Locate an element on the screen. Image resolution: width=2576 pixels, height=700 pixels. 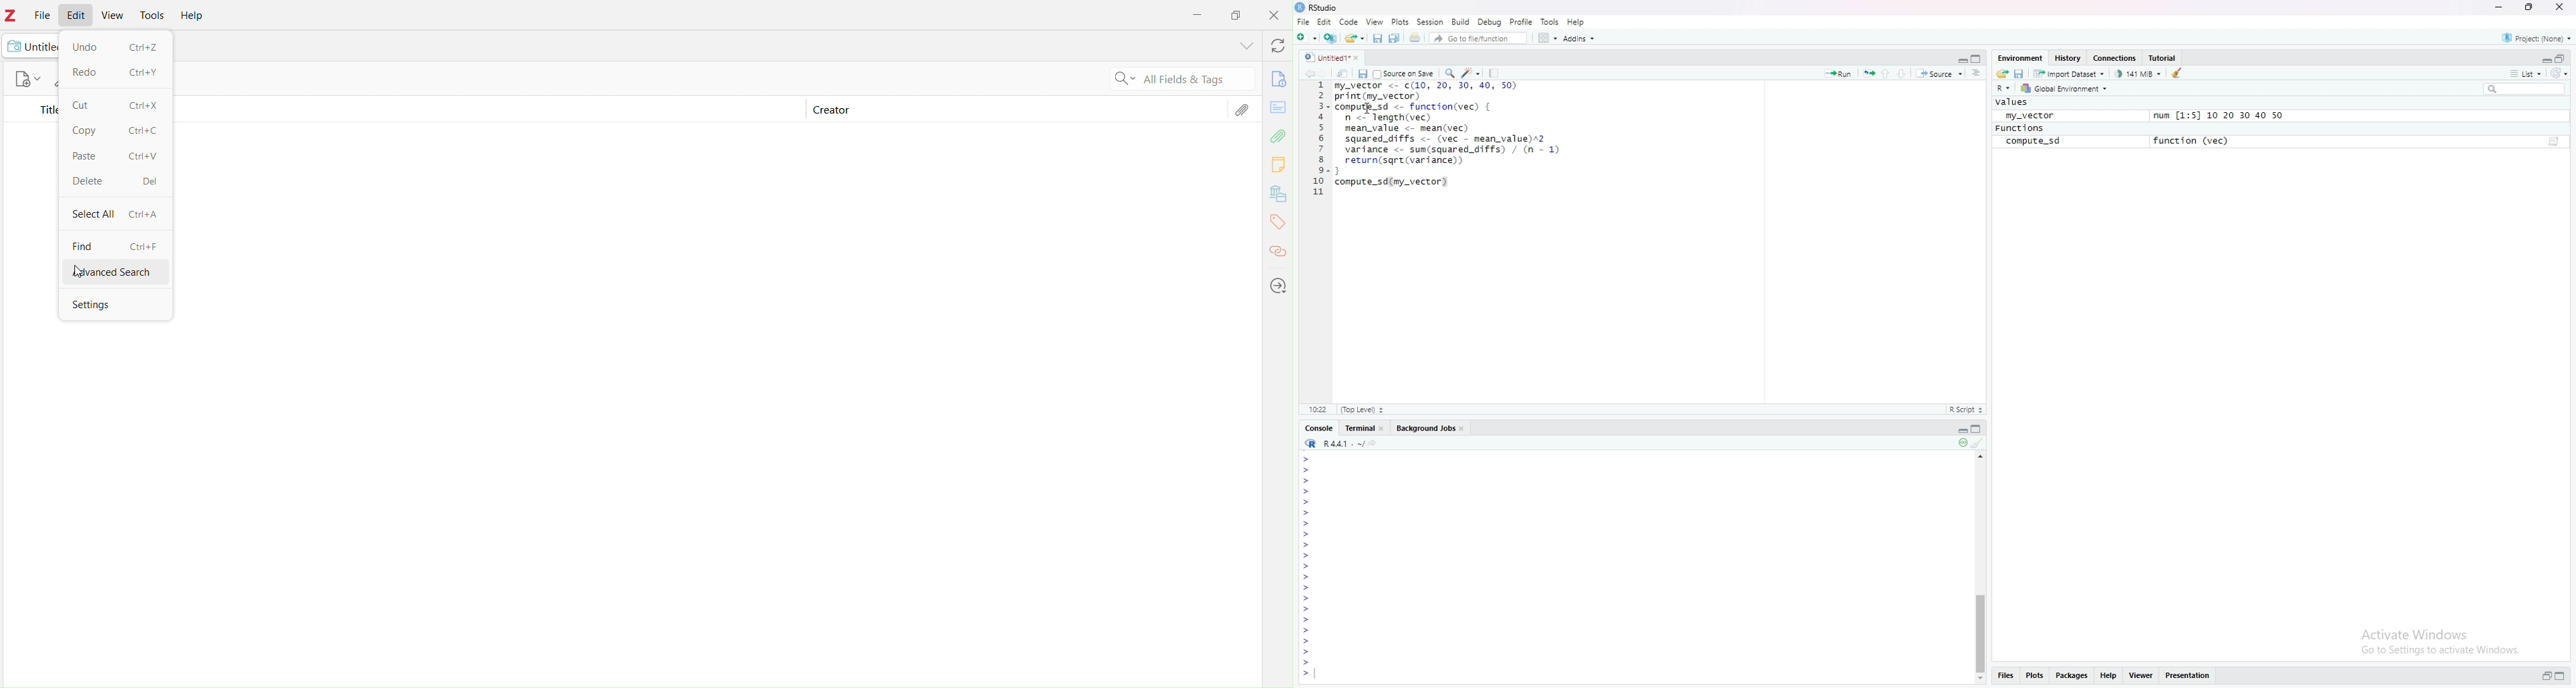
Prompt cursor is located at coordinates (1308, 556).